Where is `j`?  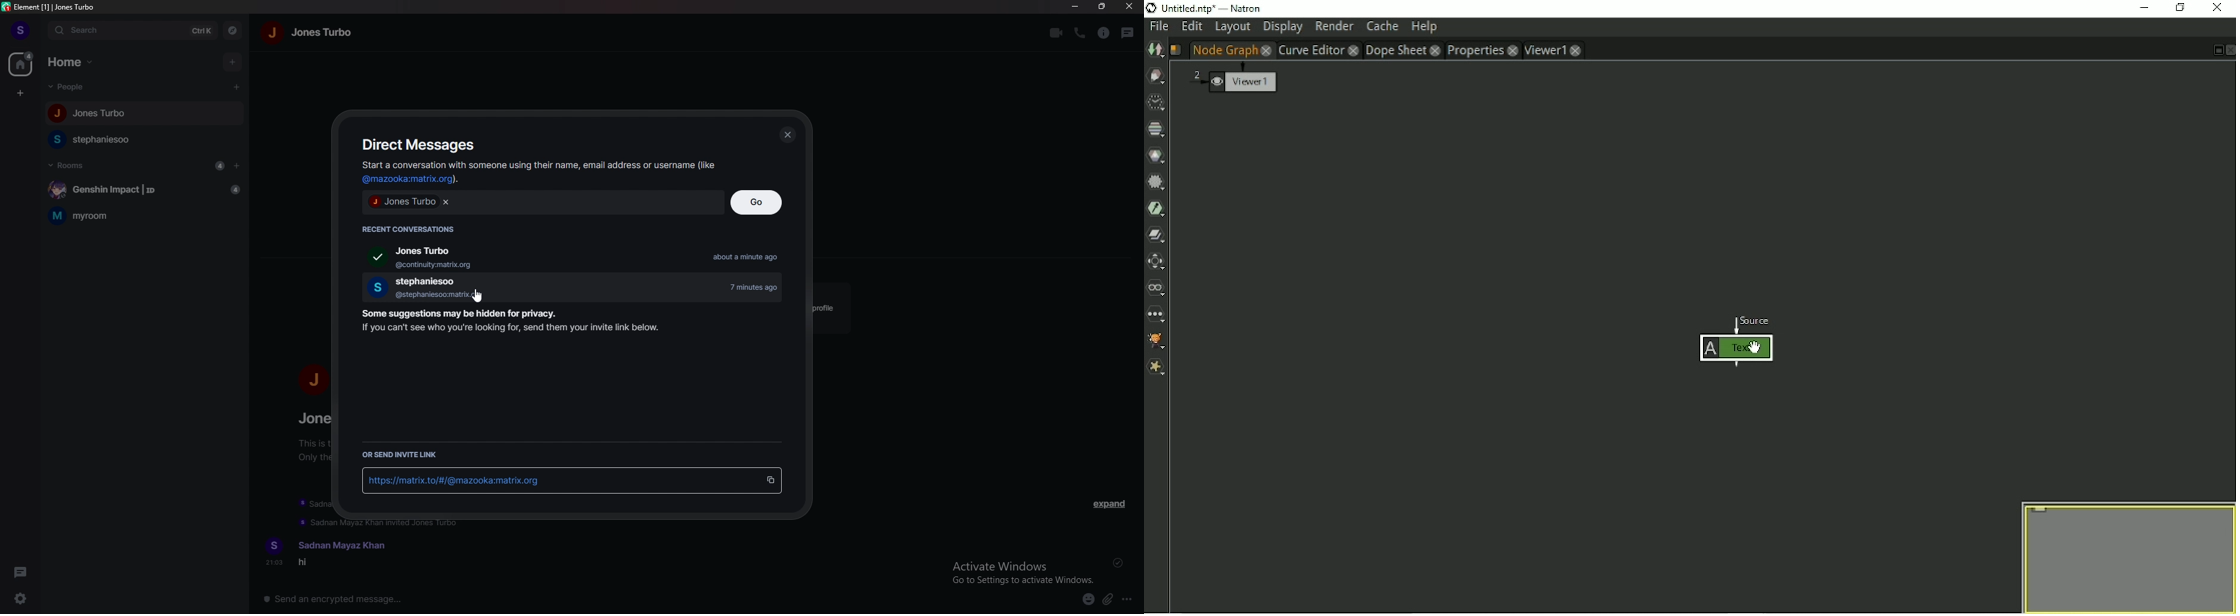 j is located at coordinates (314, 380).